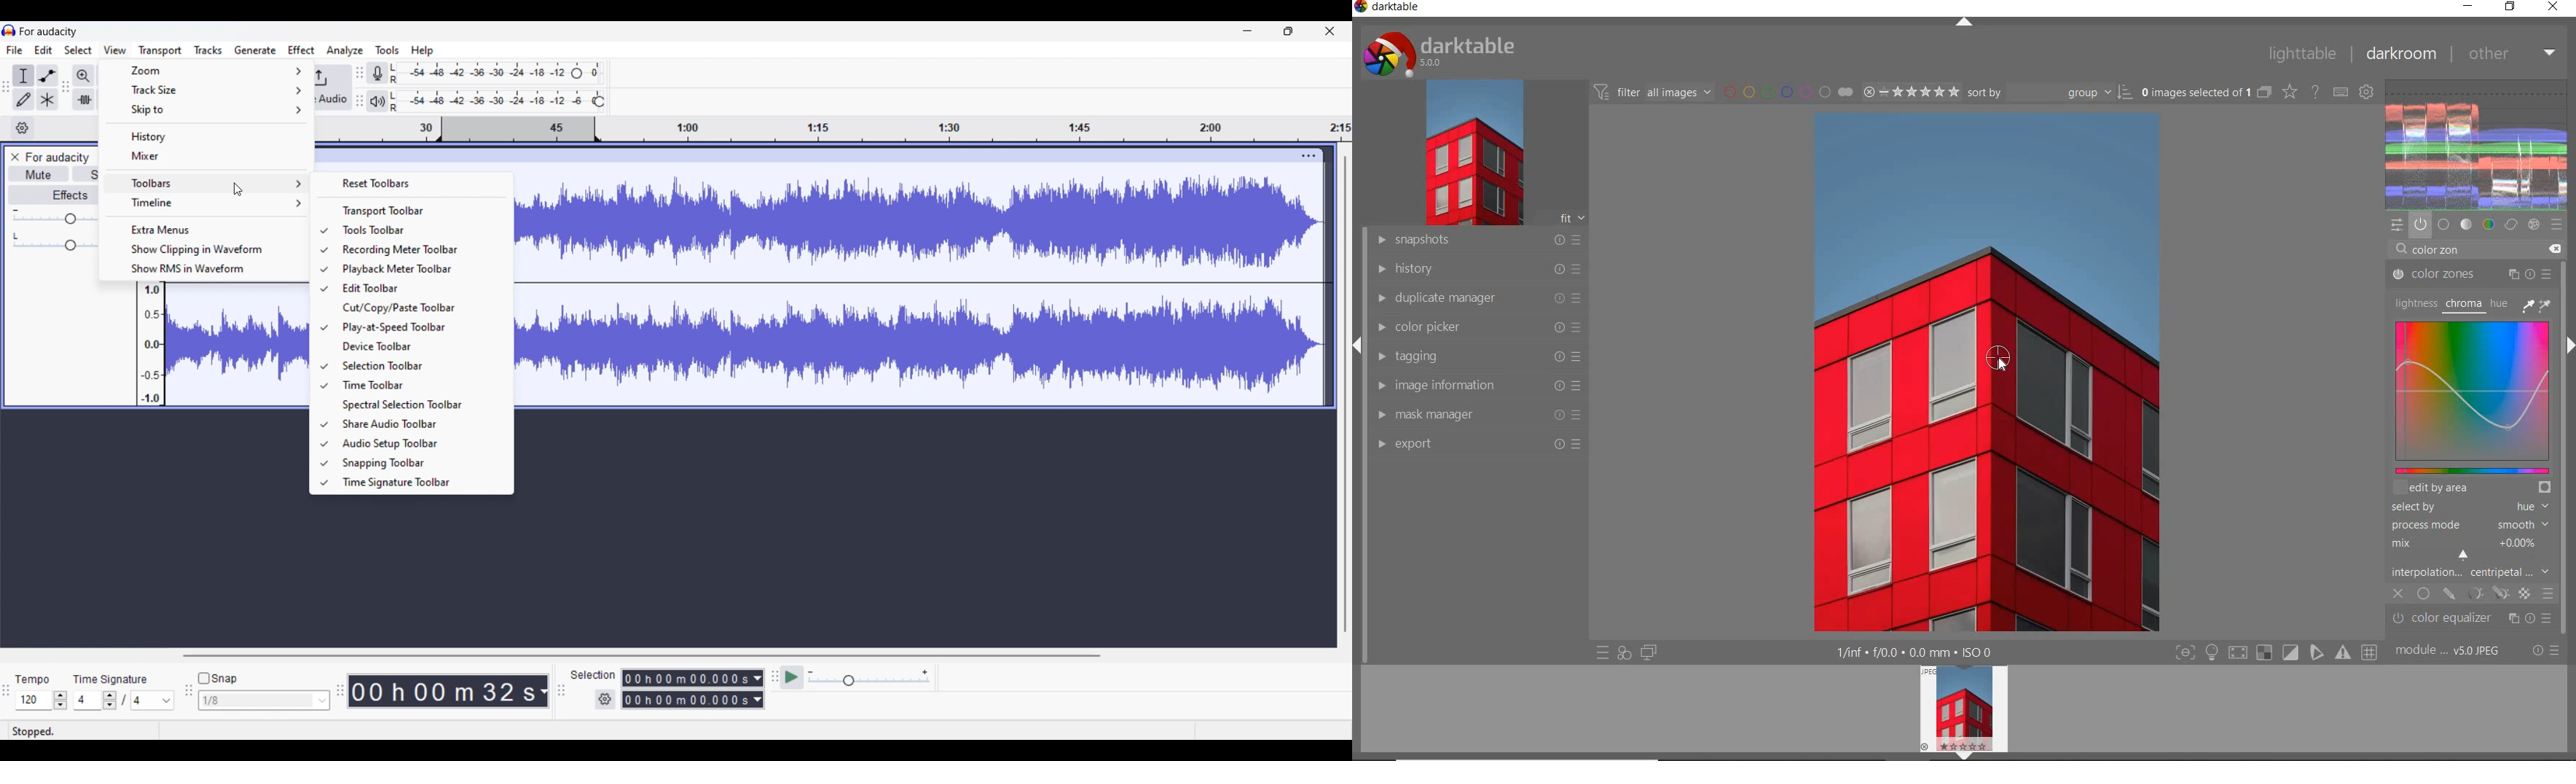 The width and height of the screenshot is (2576, 784). What do you see at coordinates (868, 677) in the screenshot?
I see `Playback speed scale` at bounding box center [868, 677].